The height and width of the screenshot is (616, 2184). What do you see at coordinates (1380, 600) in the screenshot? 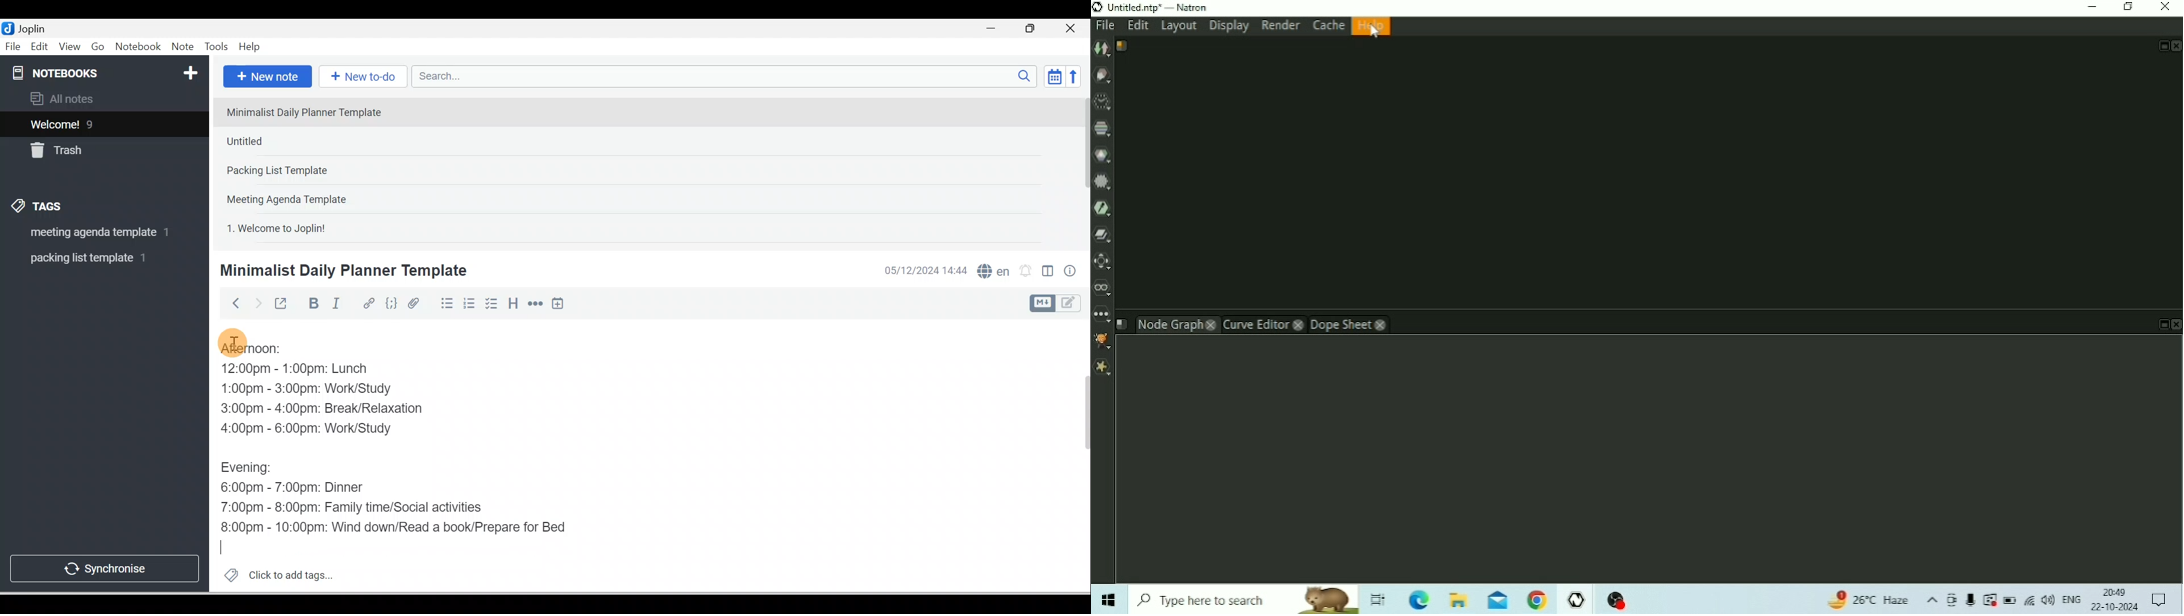
I see `Task View` at bounding box center [1380, 600].